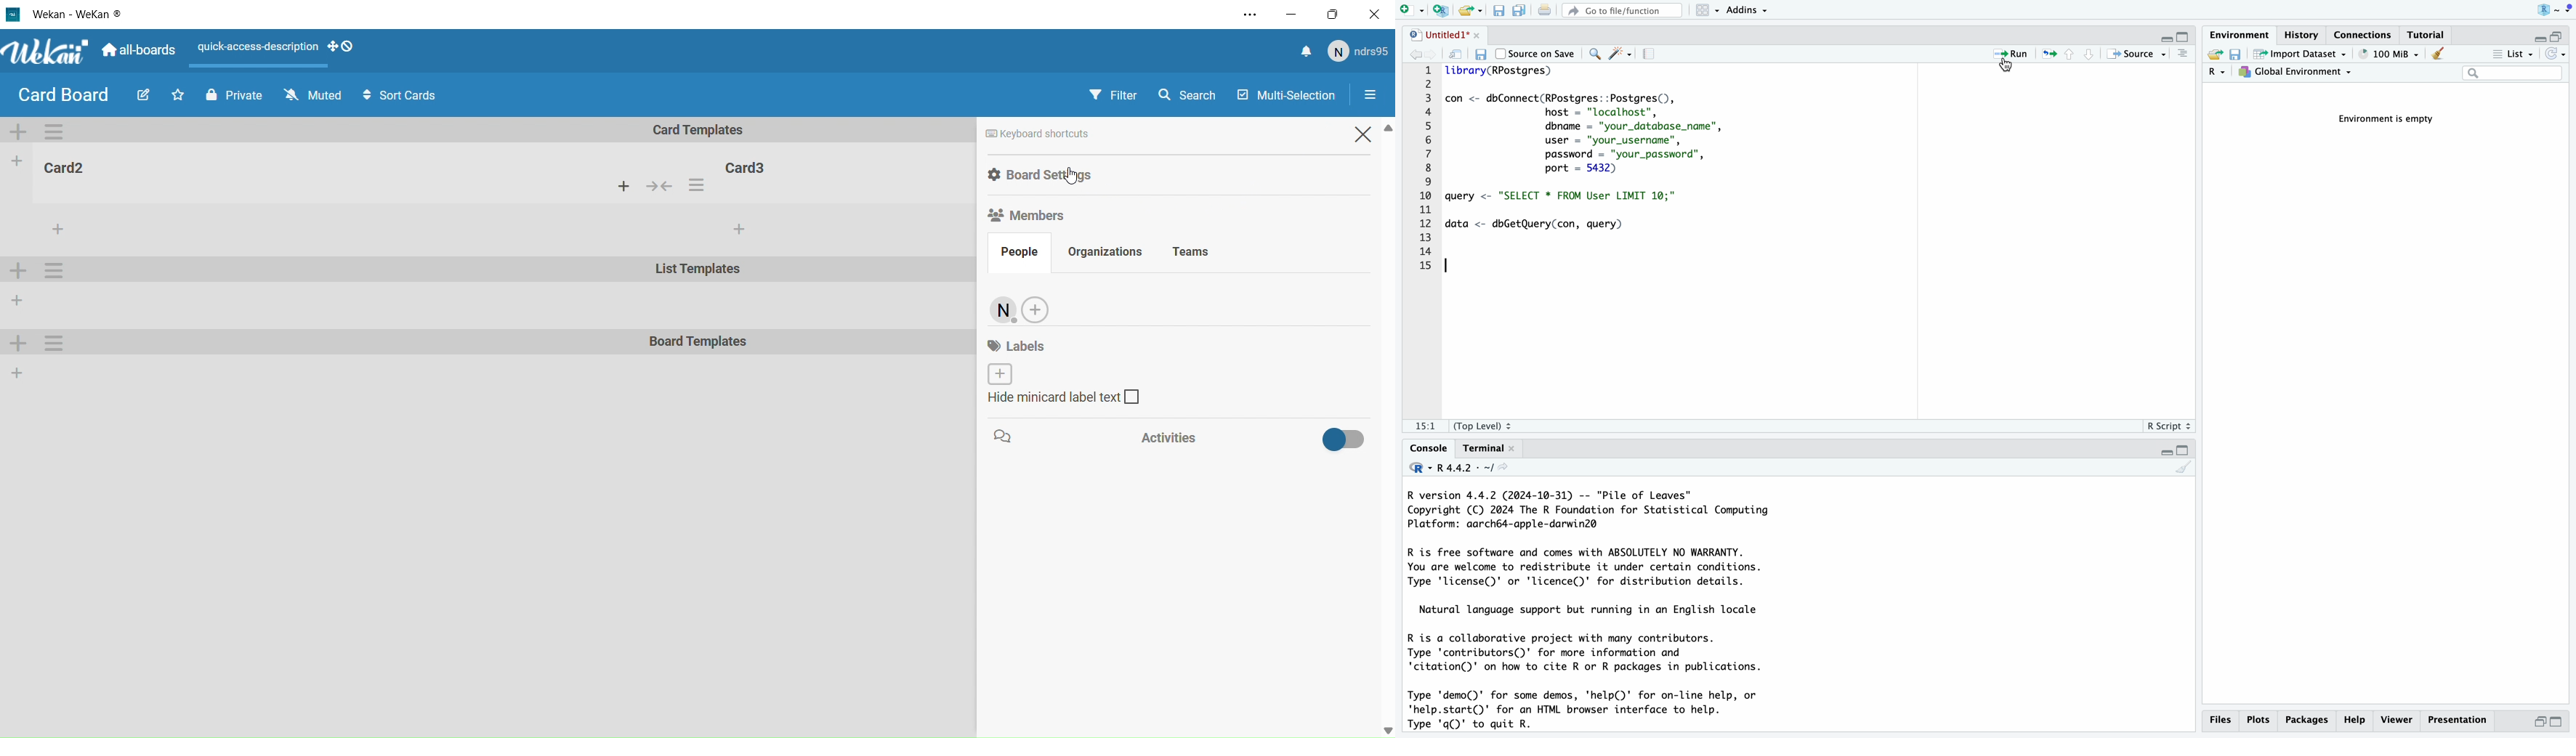 Image resolution: width=2576 pixels, height=756 pixels. I want to click on Add, so click(20, 345).